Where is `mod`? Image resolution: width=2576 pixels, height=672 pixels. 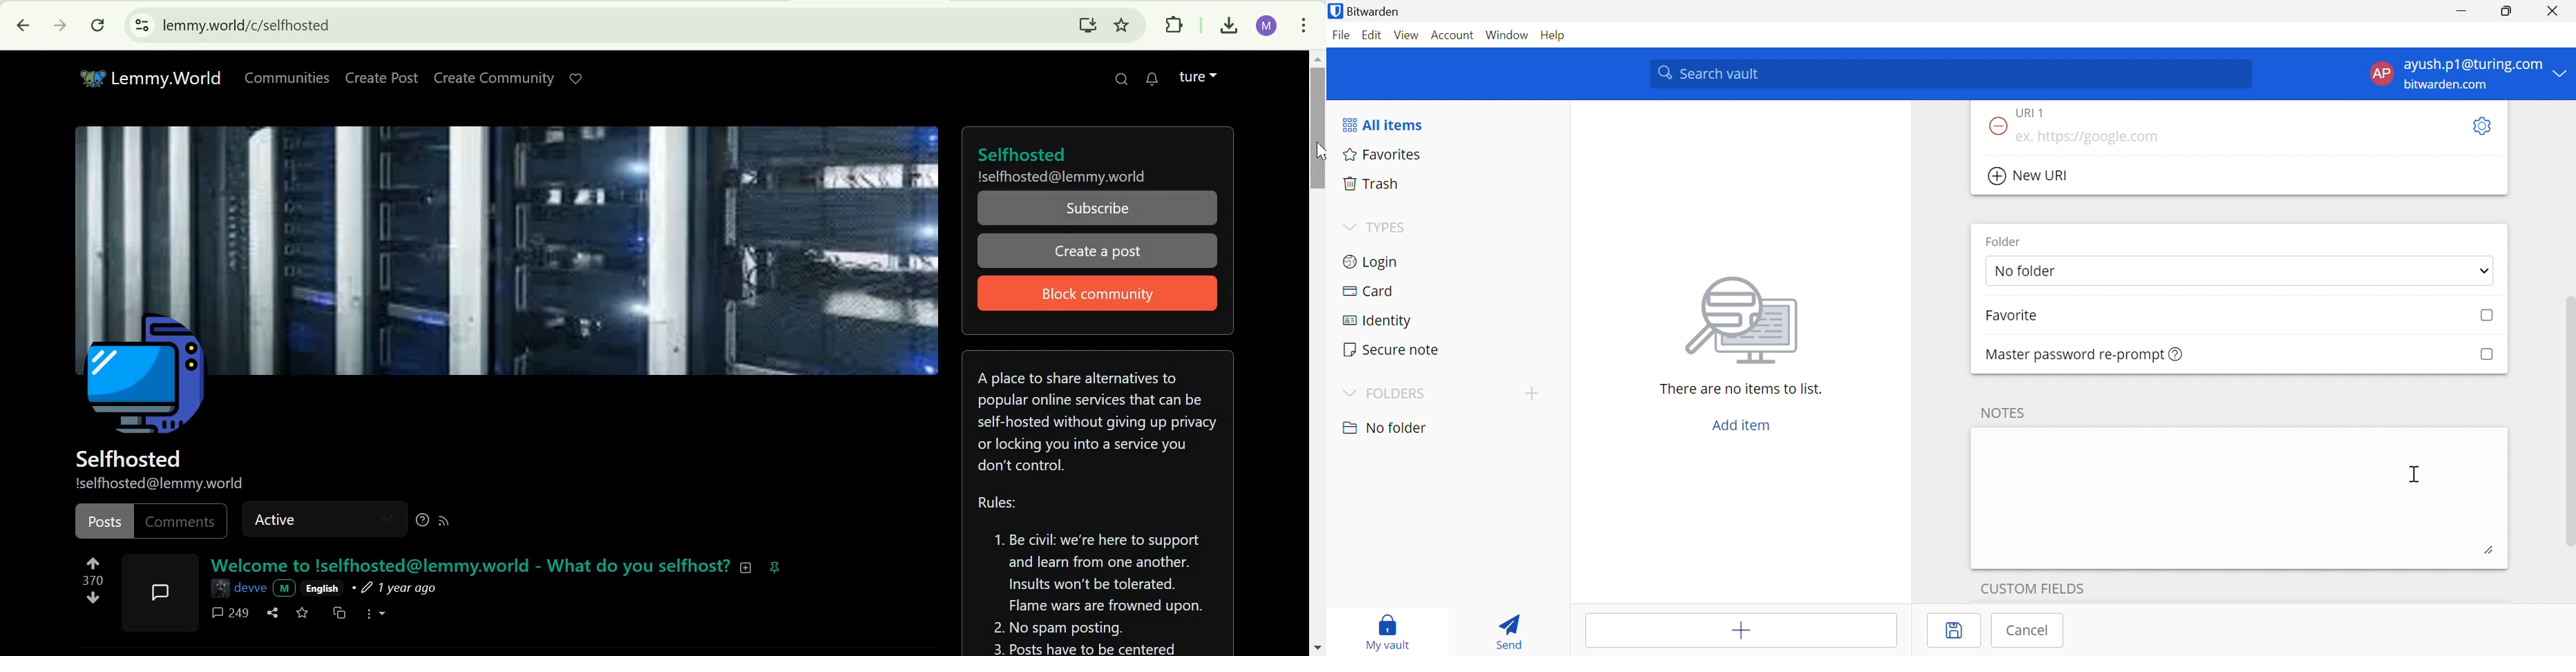
mod is located at coordinates (285, 588).